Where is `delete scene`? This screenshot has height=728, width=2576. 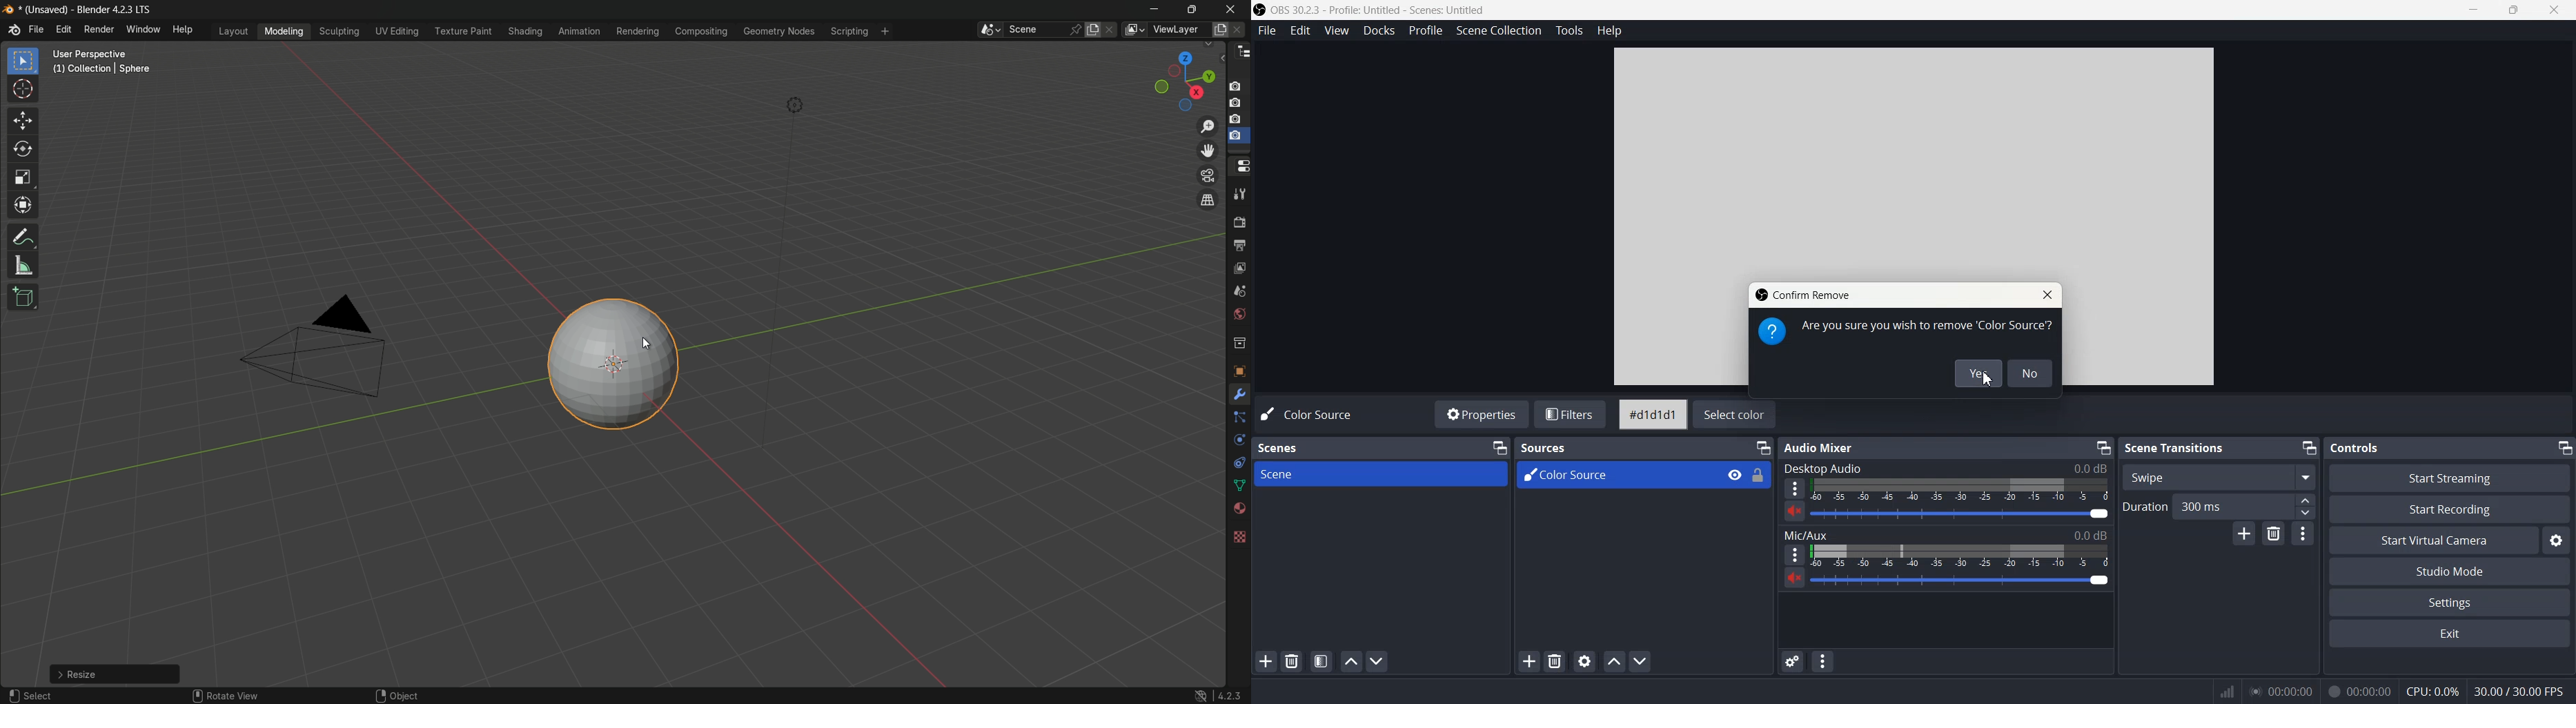 delete scene is located at coordinates (1111, 30).